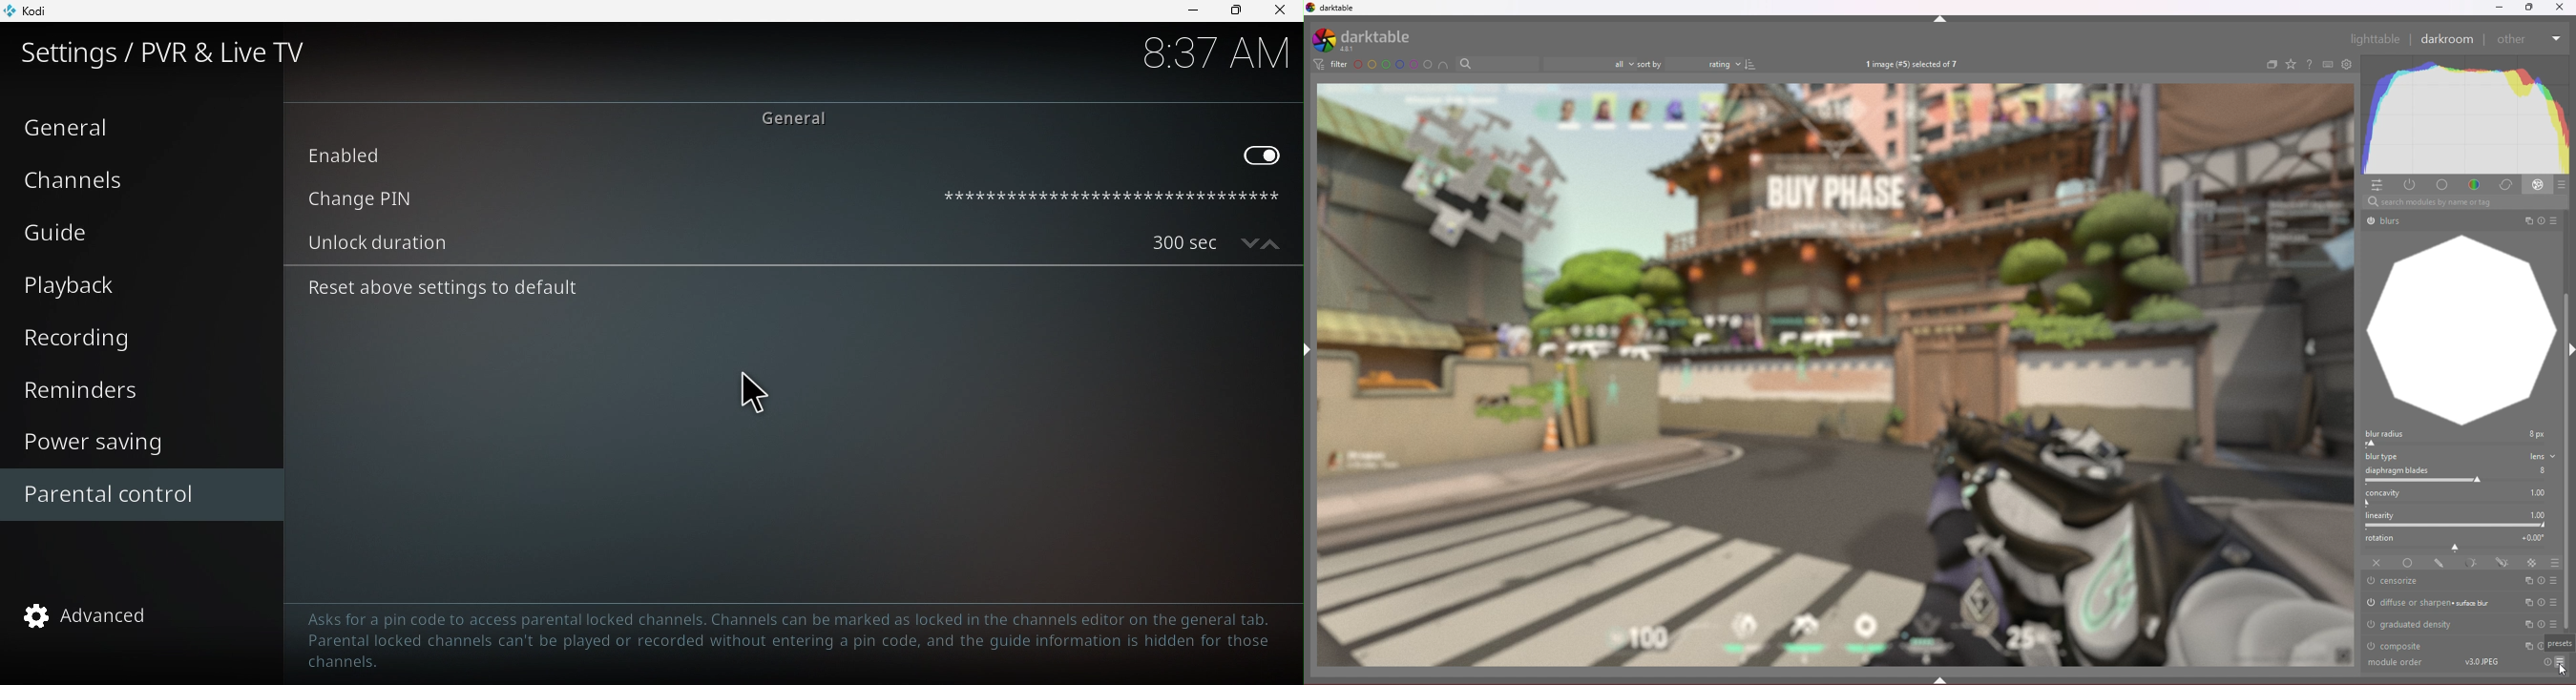 Image resolution: width=2576 pixels, height=700 pixels. I want to click on advanced, so click(91, 616).